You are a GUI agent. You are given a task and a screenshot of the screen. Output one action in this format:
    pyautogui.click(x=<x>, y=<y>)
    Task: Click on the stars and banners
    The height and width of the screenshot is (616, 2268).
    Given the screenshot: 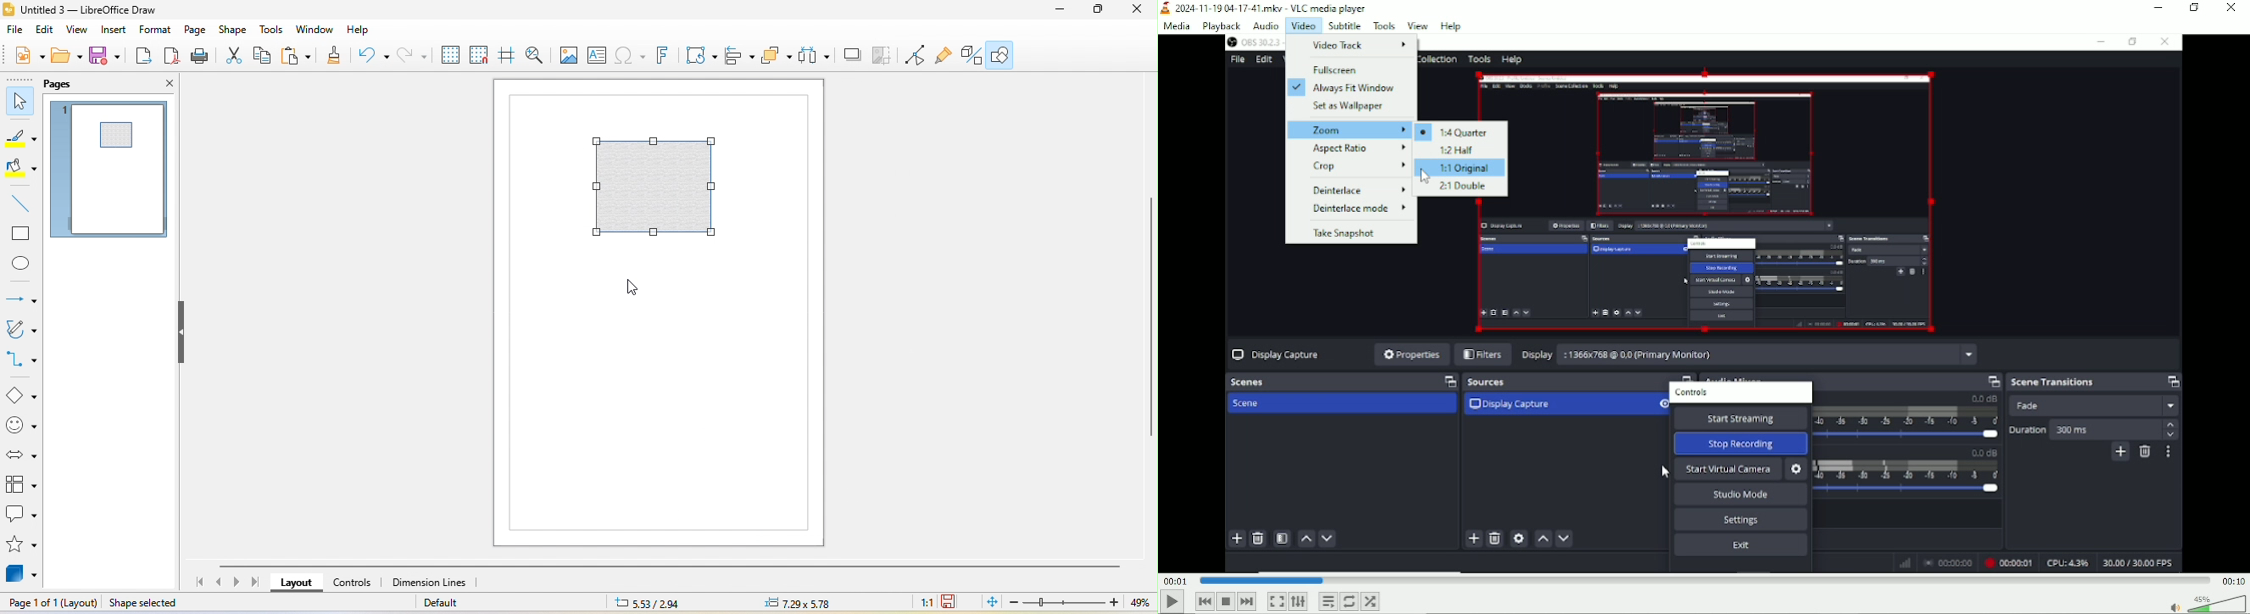 What is the action you would take?
    pyautogui.click(x=21, y=544)
    